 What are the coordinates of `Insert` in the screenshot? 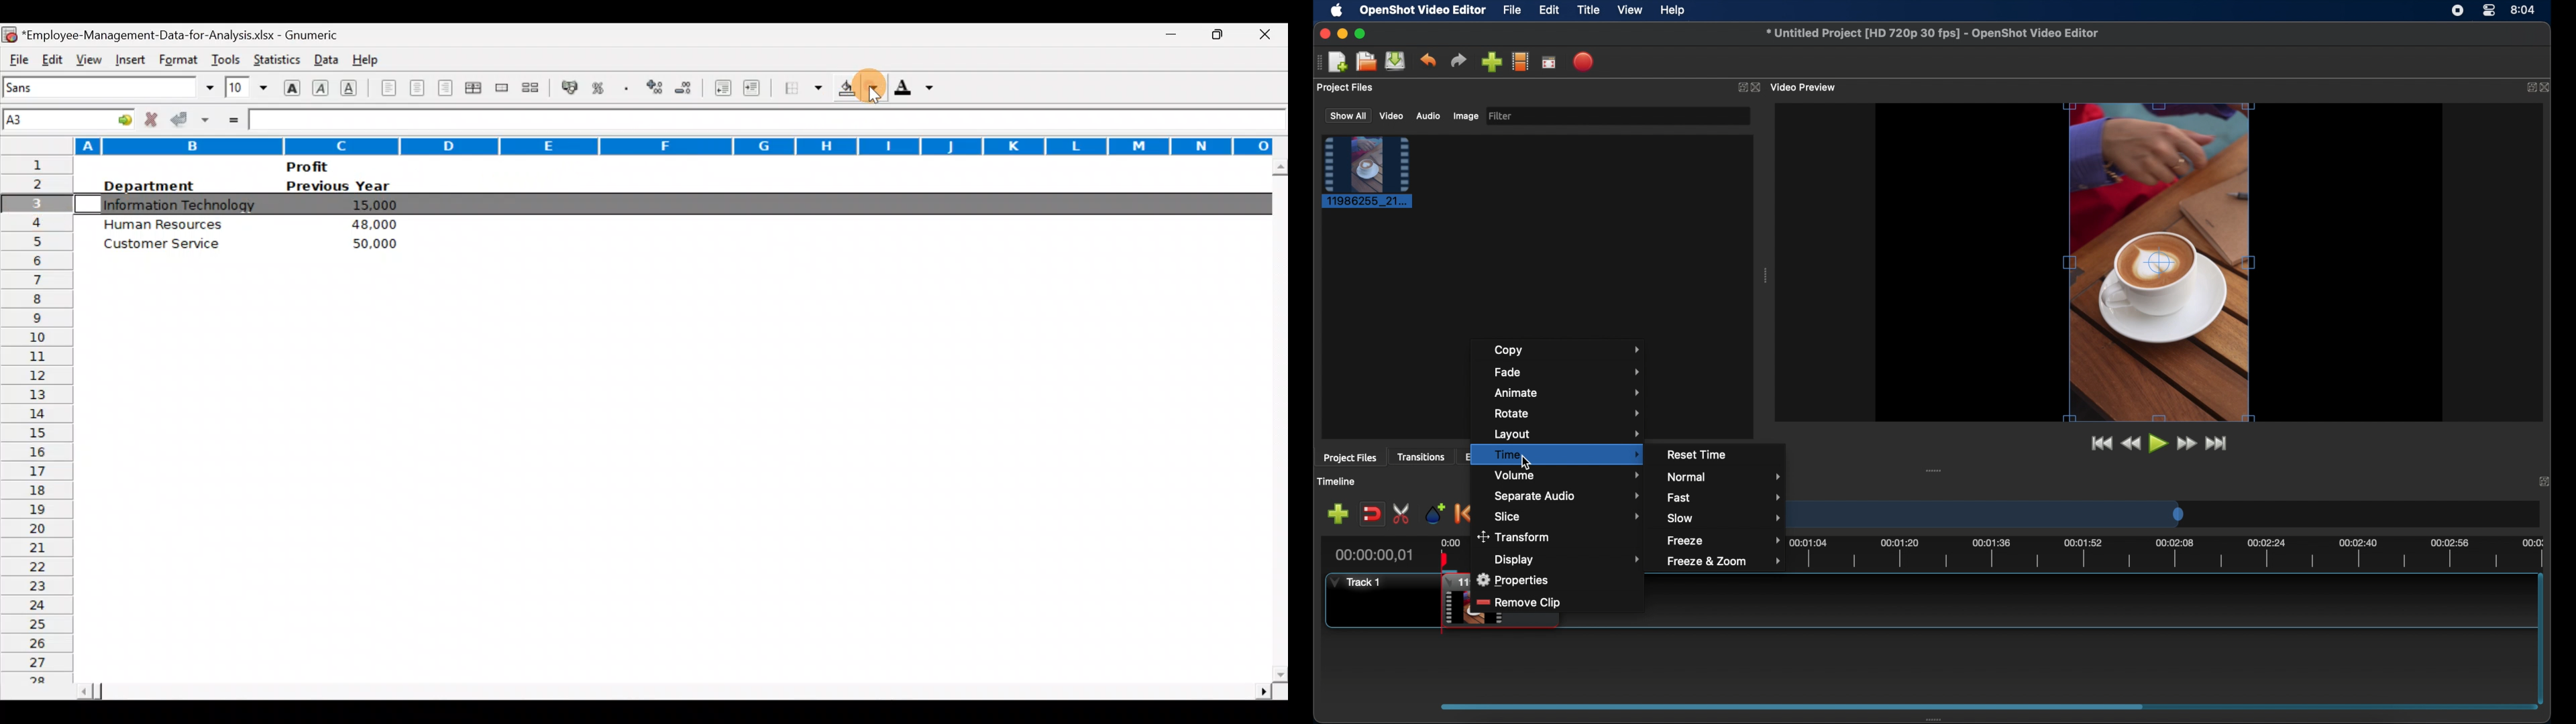 It's located at (128, 58).